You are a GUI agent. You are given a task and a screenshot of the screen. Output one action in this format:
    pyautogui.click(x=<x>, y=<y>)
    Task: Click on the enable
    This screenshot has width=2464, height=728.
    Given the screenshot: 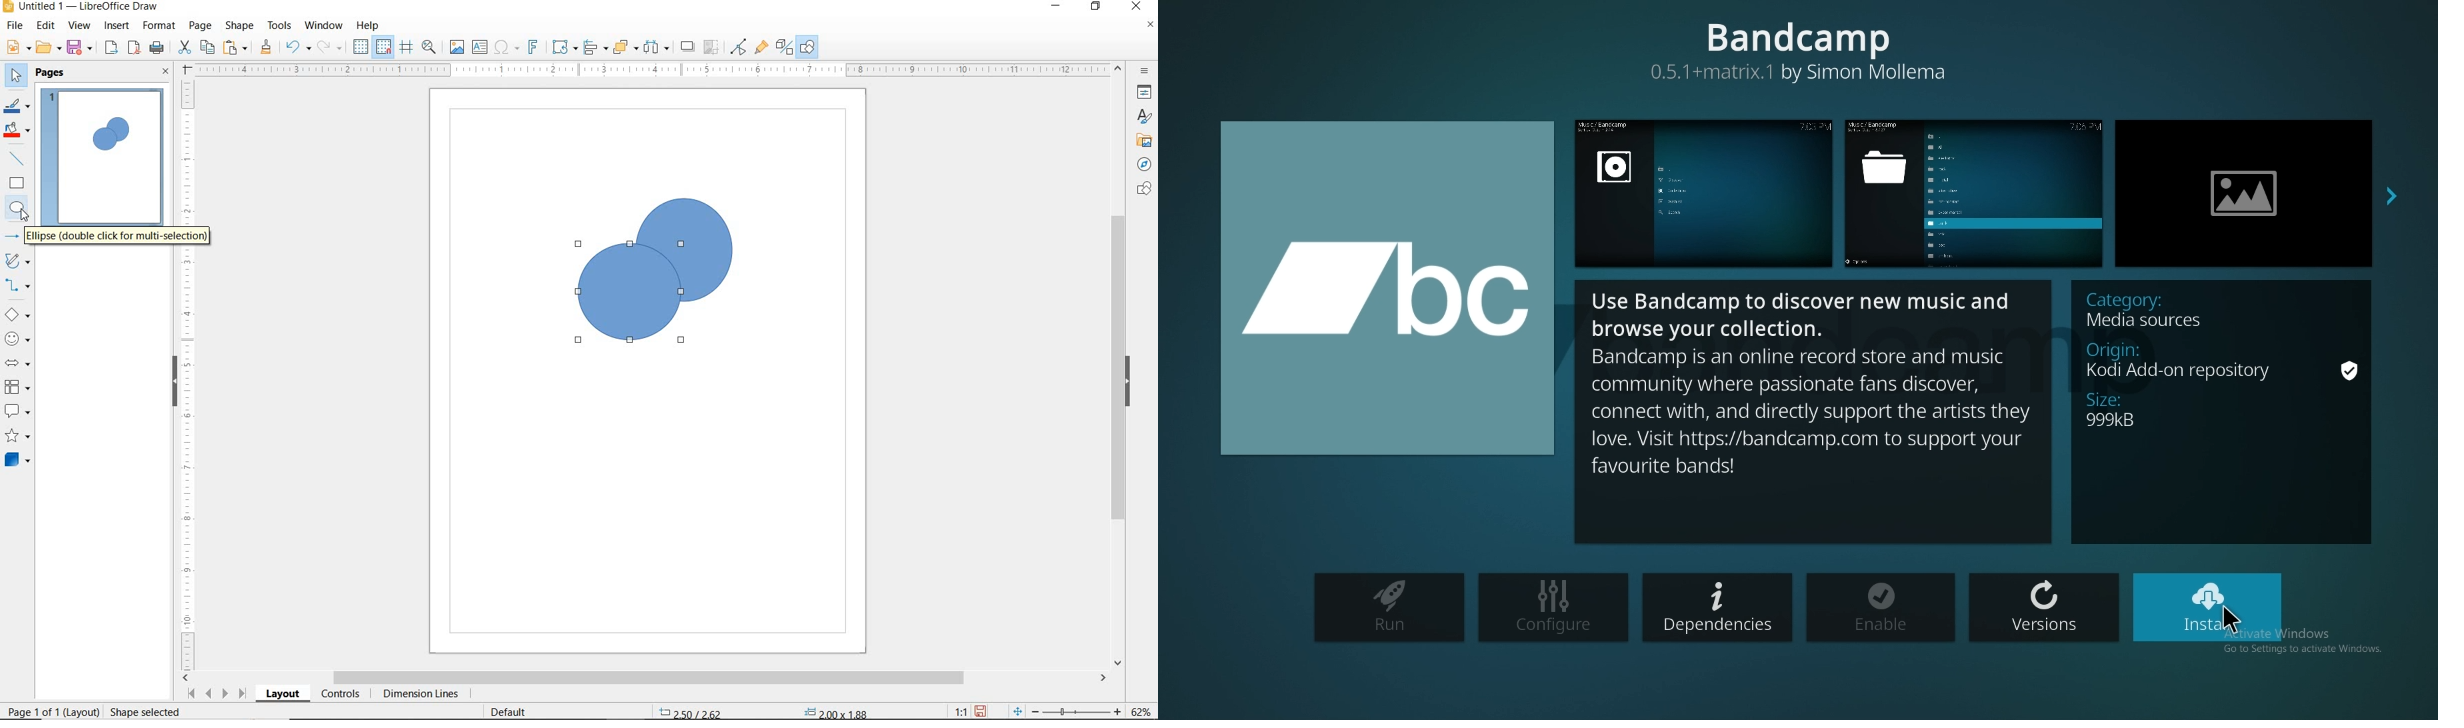 What is the action you would take?
    pyautogui.click(x=1878, y=605)
    